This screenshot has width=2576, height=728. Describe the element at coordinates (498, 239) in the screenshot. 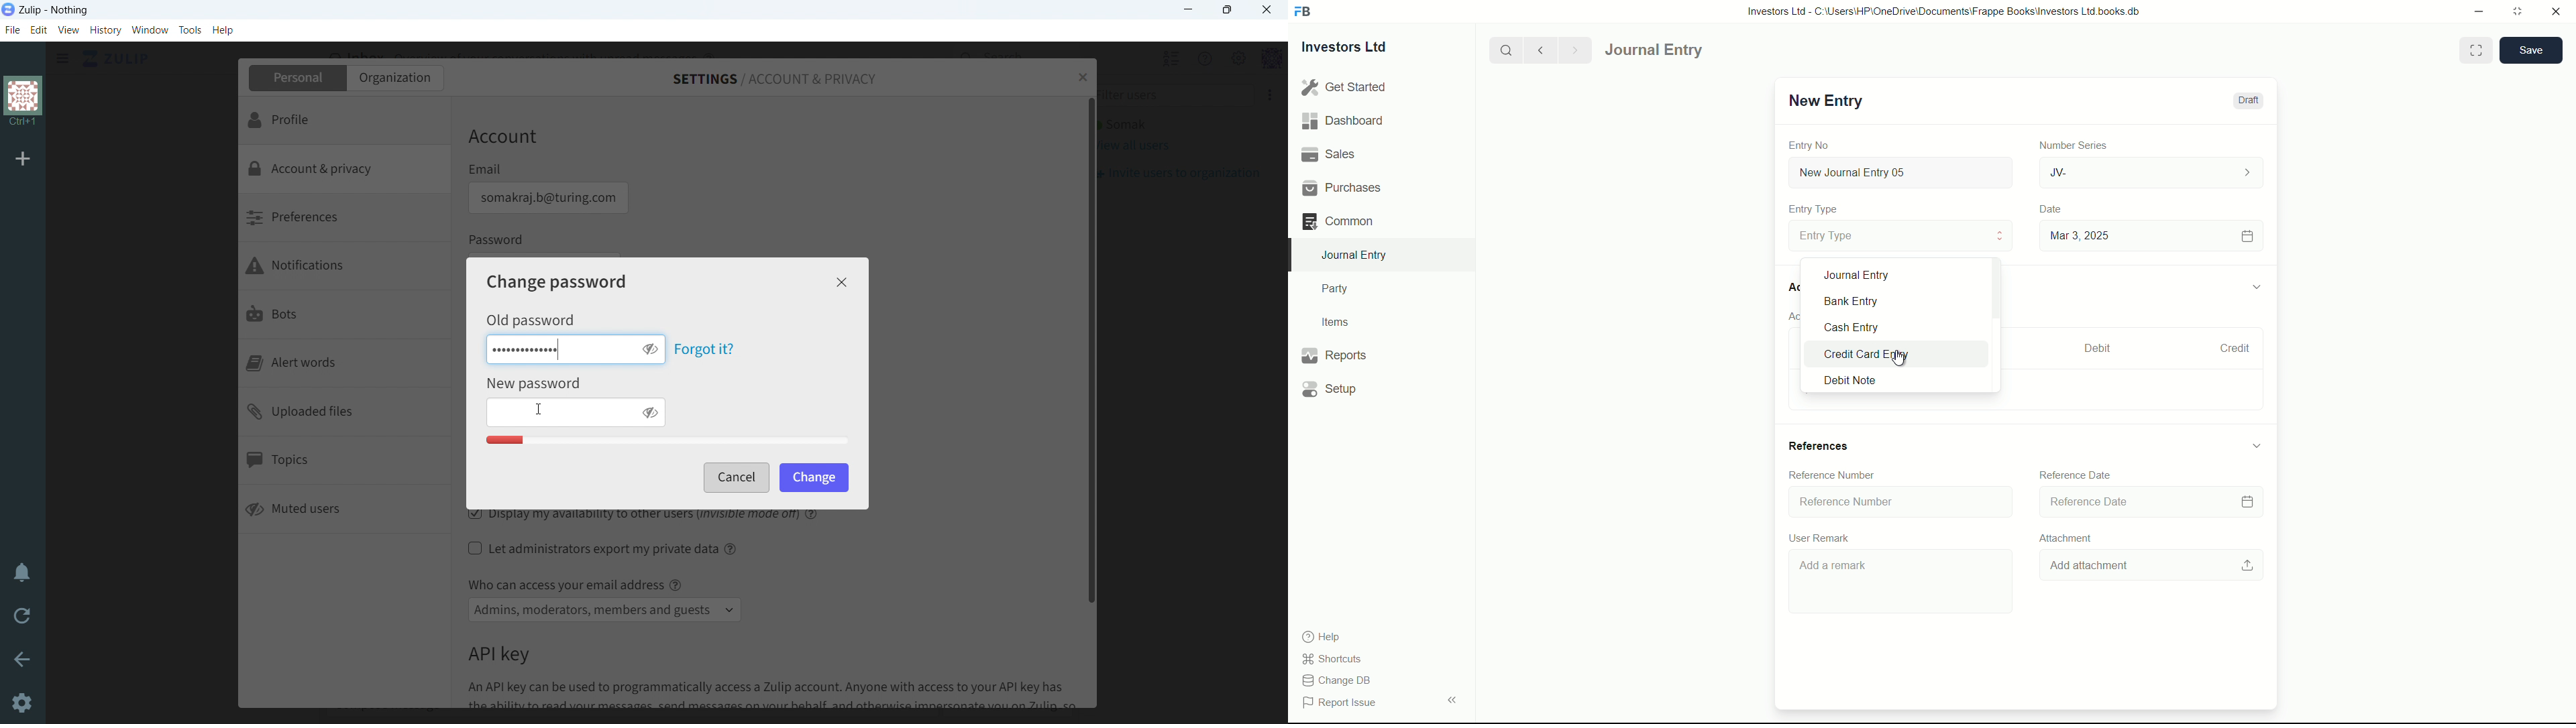

I see `Password` at that location.